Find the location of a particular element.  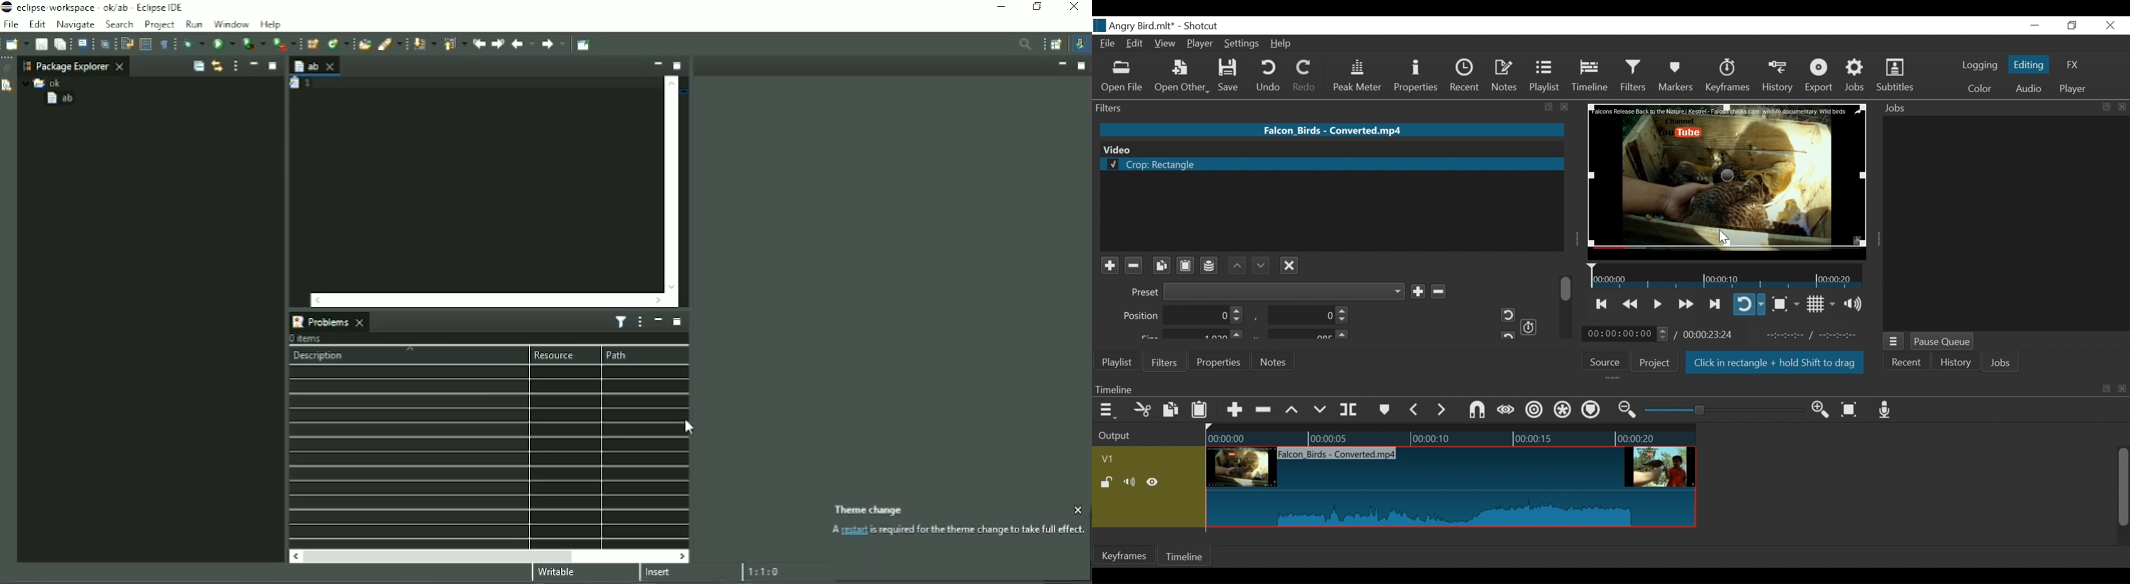

Declaration is located at coordinates (8, 88).